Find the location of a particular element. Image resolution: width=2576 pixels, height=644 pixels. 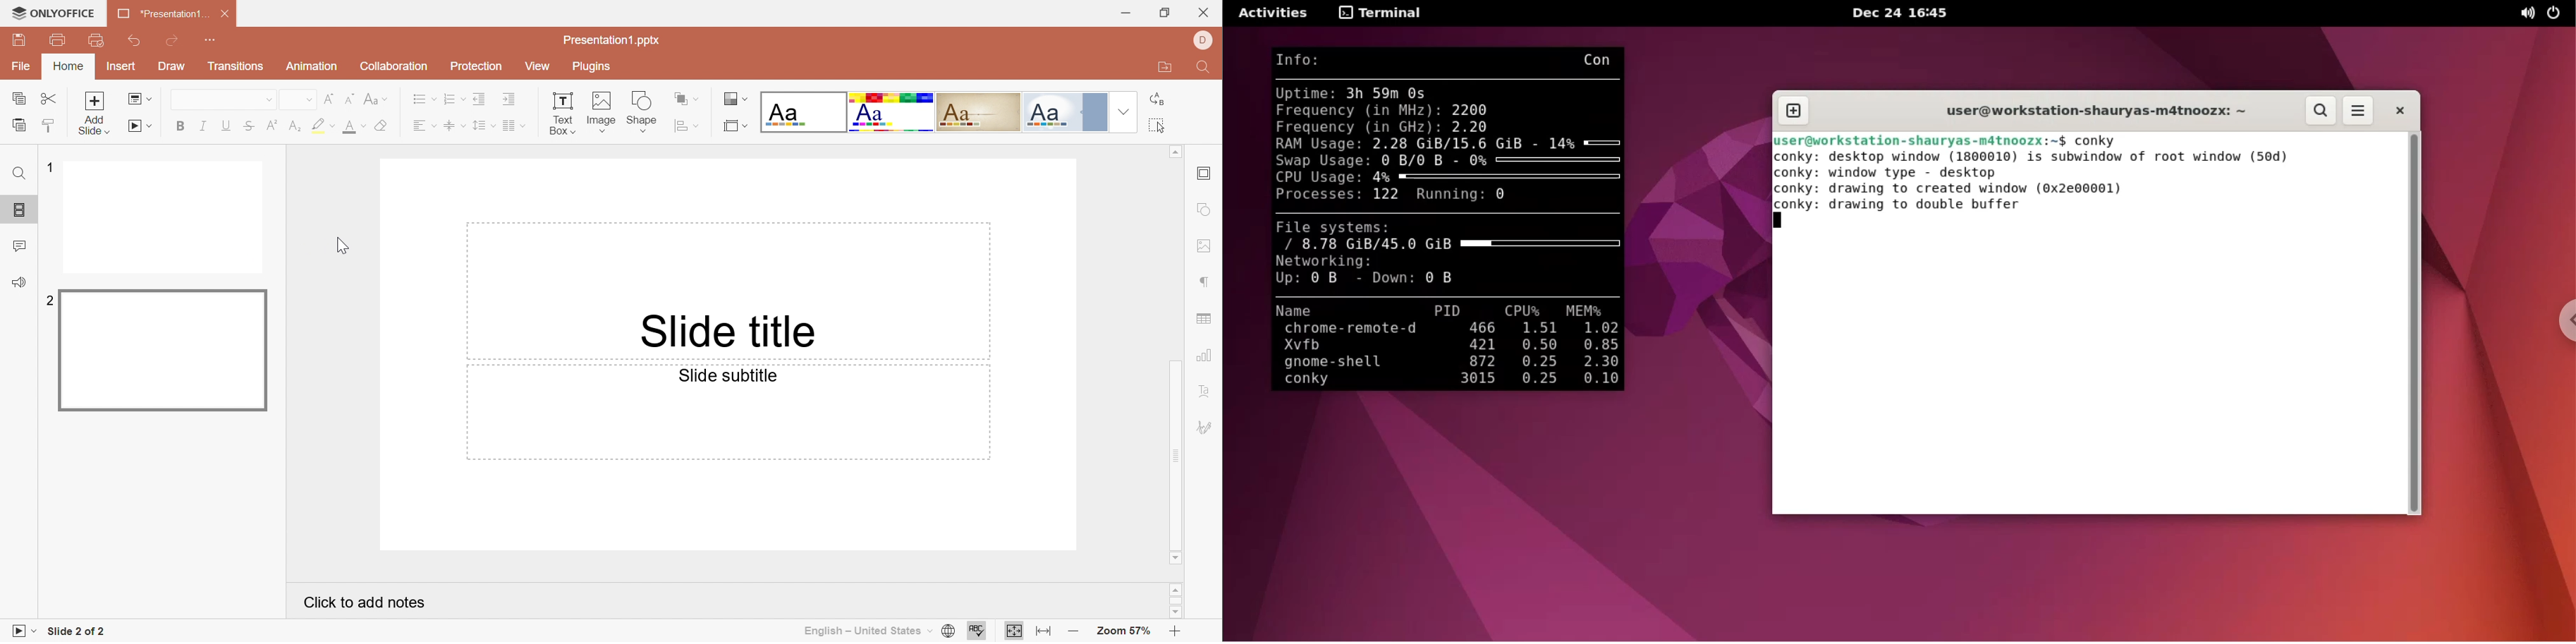

Presentation1.pptx is located at coordinates (613, 40).